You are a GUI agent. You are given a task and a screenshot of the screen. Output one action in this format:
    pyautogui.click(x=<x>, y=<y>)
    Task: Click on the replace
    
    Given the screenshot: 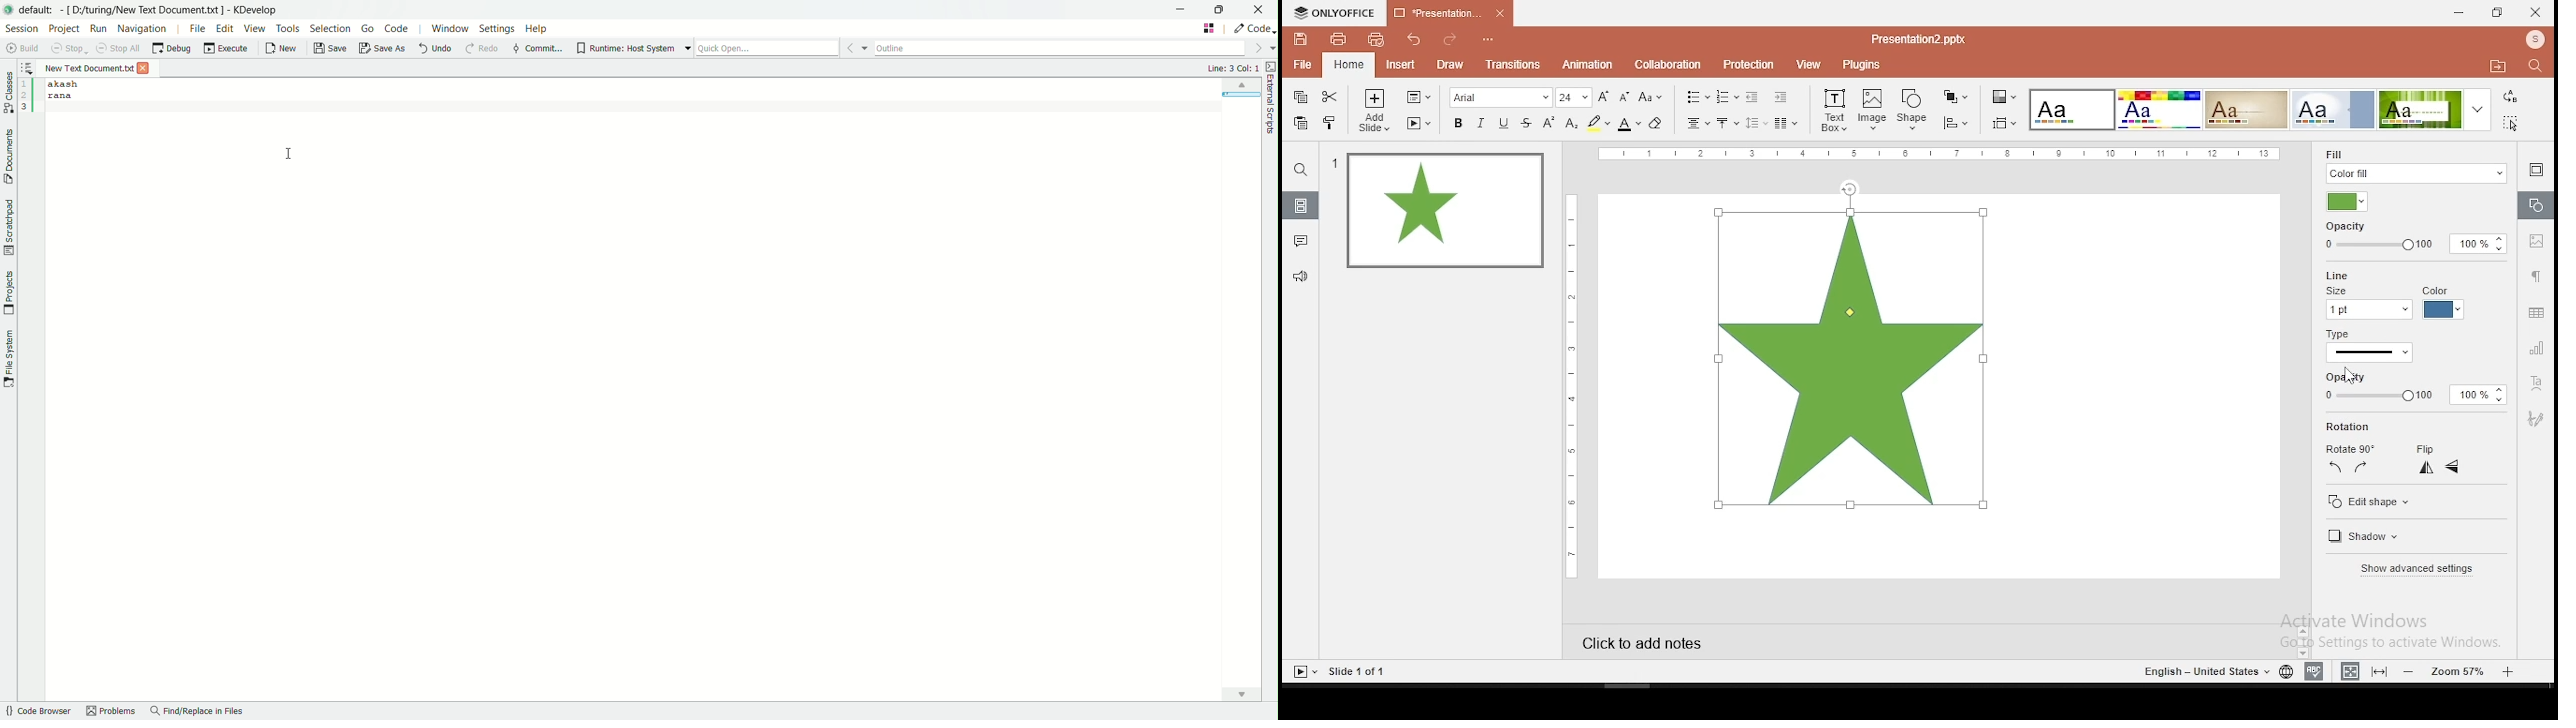 What is the action you would take?
    pyautogui.click(x=2511, y=97)
    